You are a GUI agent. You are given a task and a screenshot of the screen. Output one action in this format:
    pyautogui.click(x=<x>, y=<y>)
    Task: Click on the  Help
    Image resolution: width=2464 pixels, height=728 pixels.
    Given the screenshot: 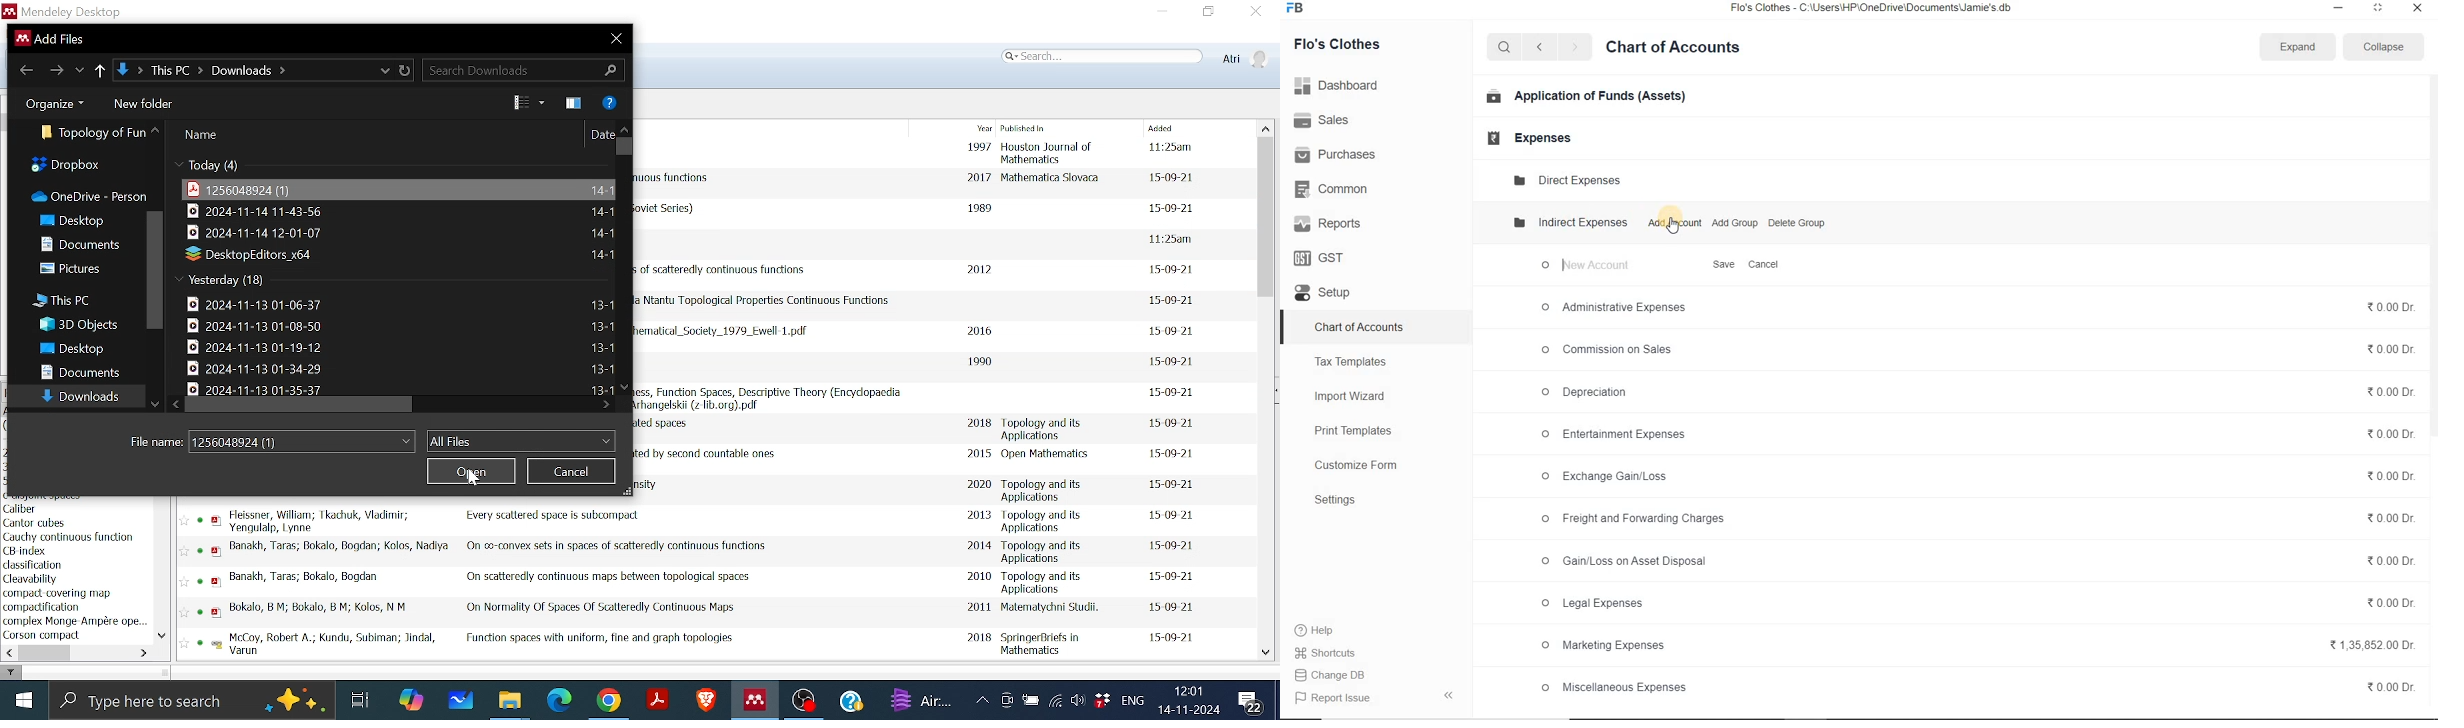 What is the action you would take?
    pyautogui.click(x=1322, y=630)
    